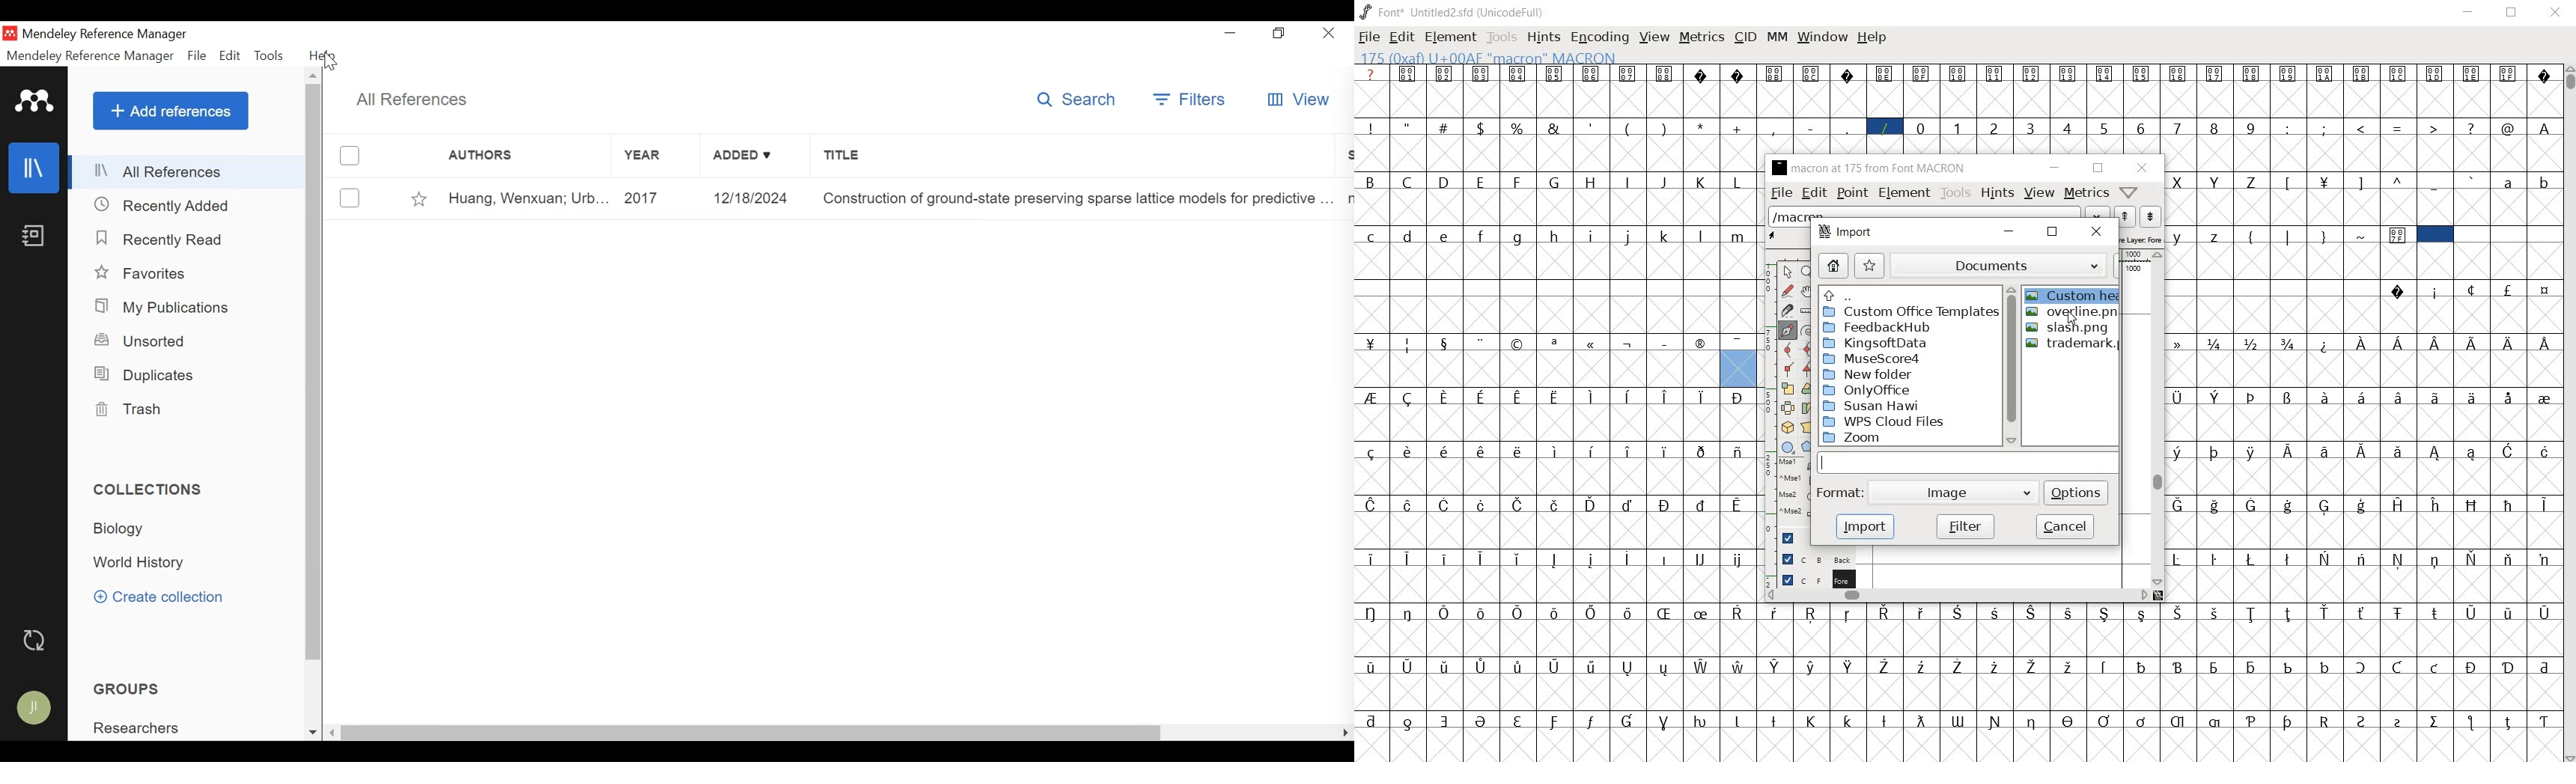  I want to click on A, so click(2546, 127).